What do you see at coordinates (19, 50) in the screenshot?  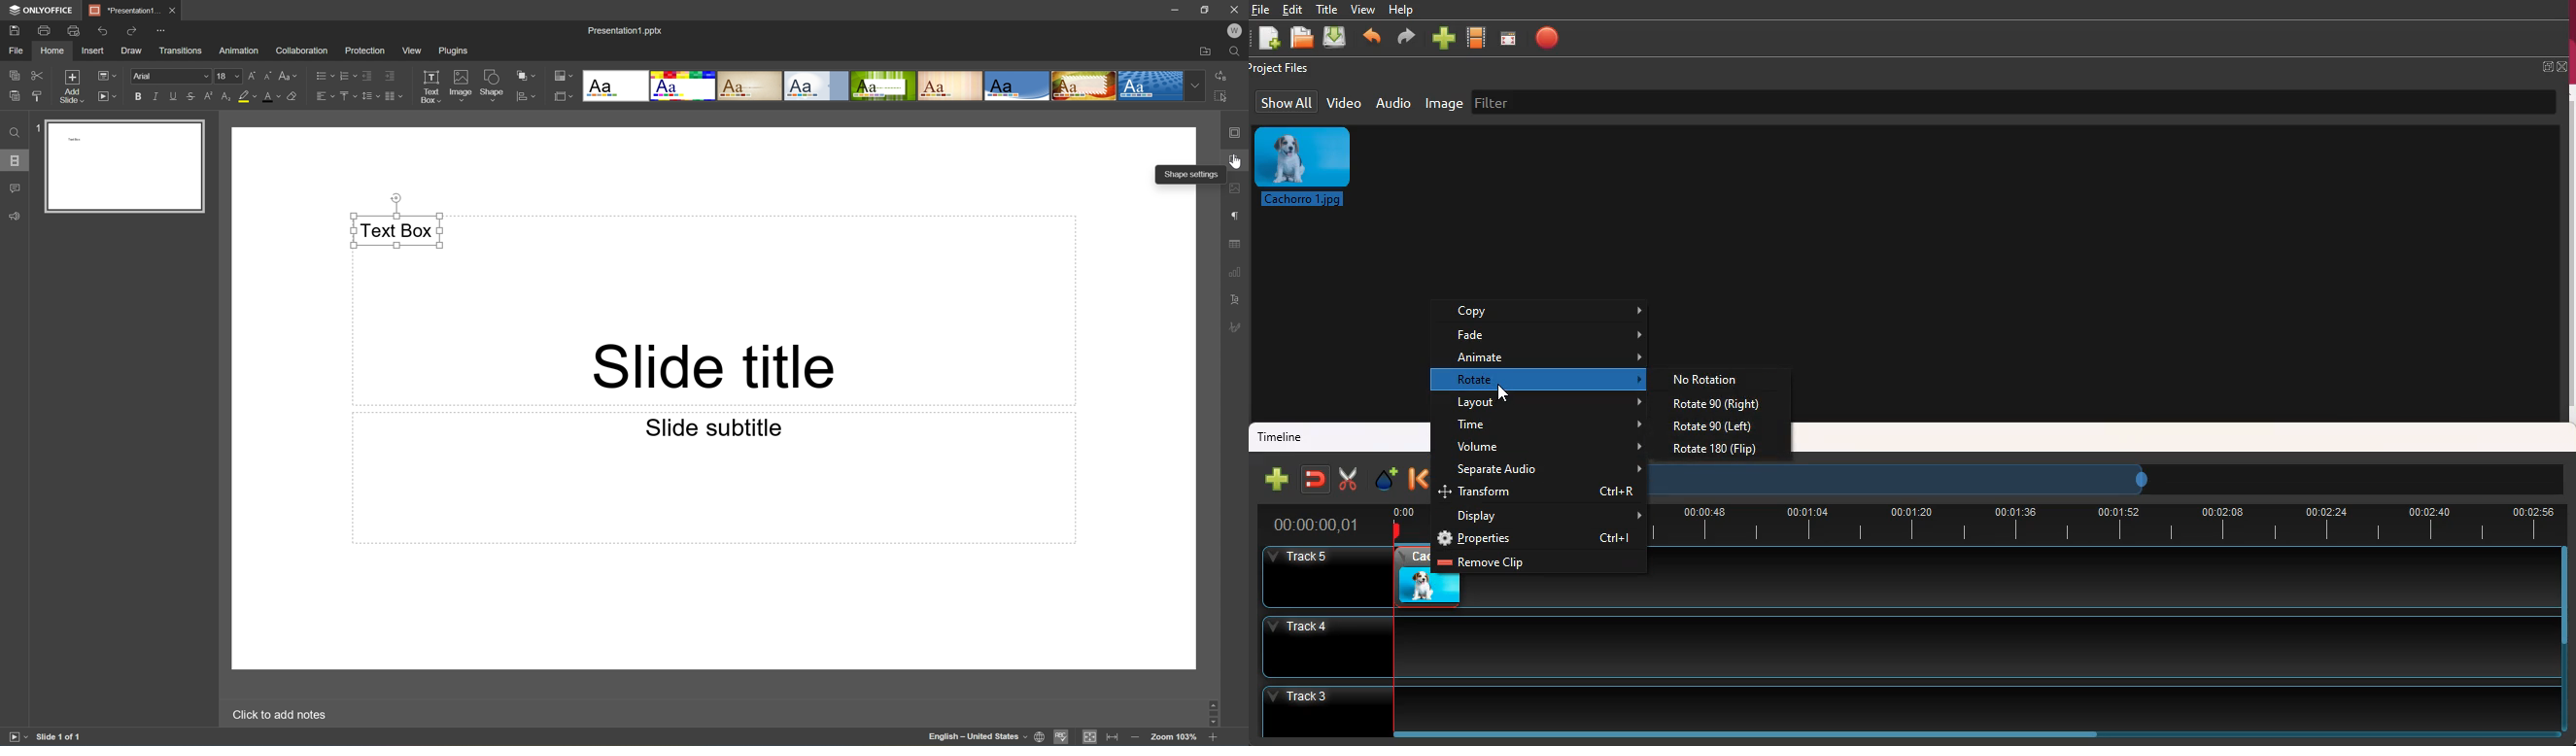 I see `File` at bounding box center [19, 50].